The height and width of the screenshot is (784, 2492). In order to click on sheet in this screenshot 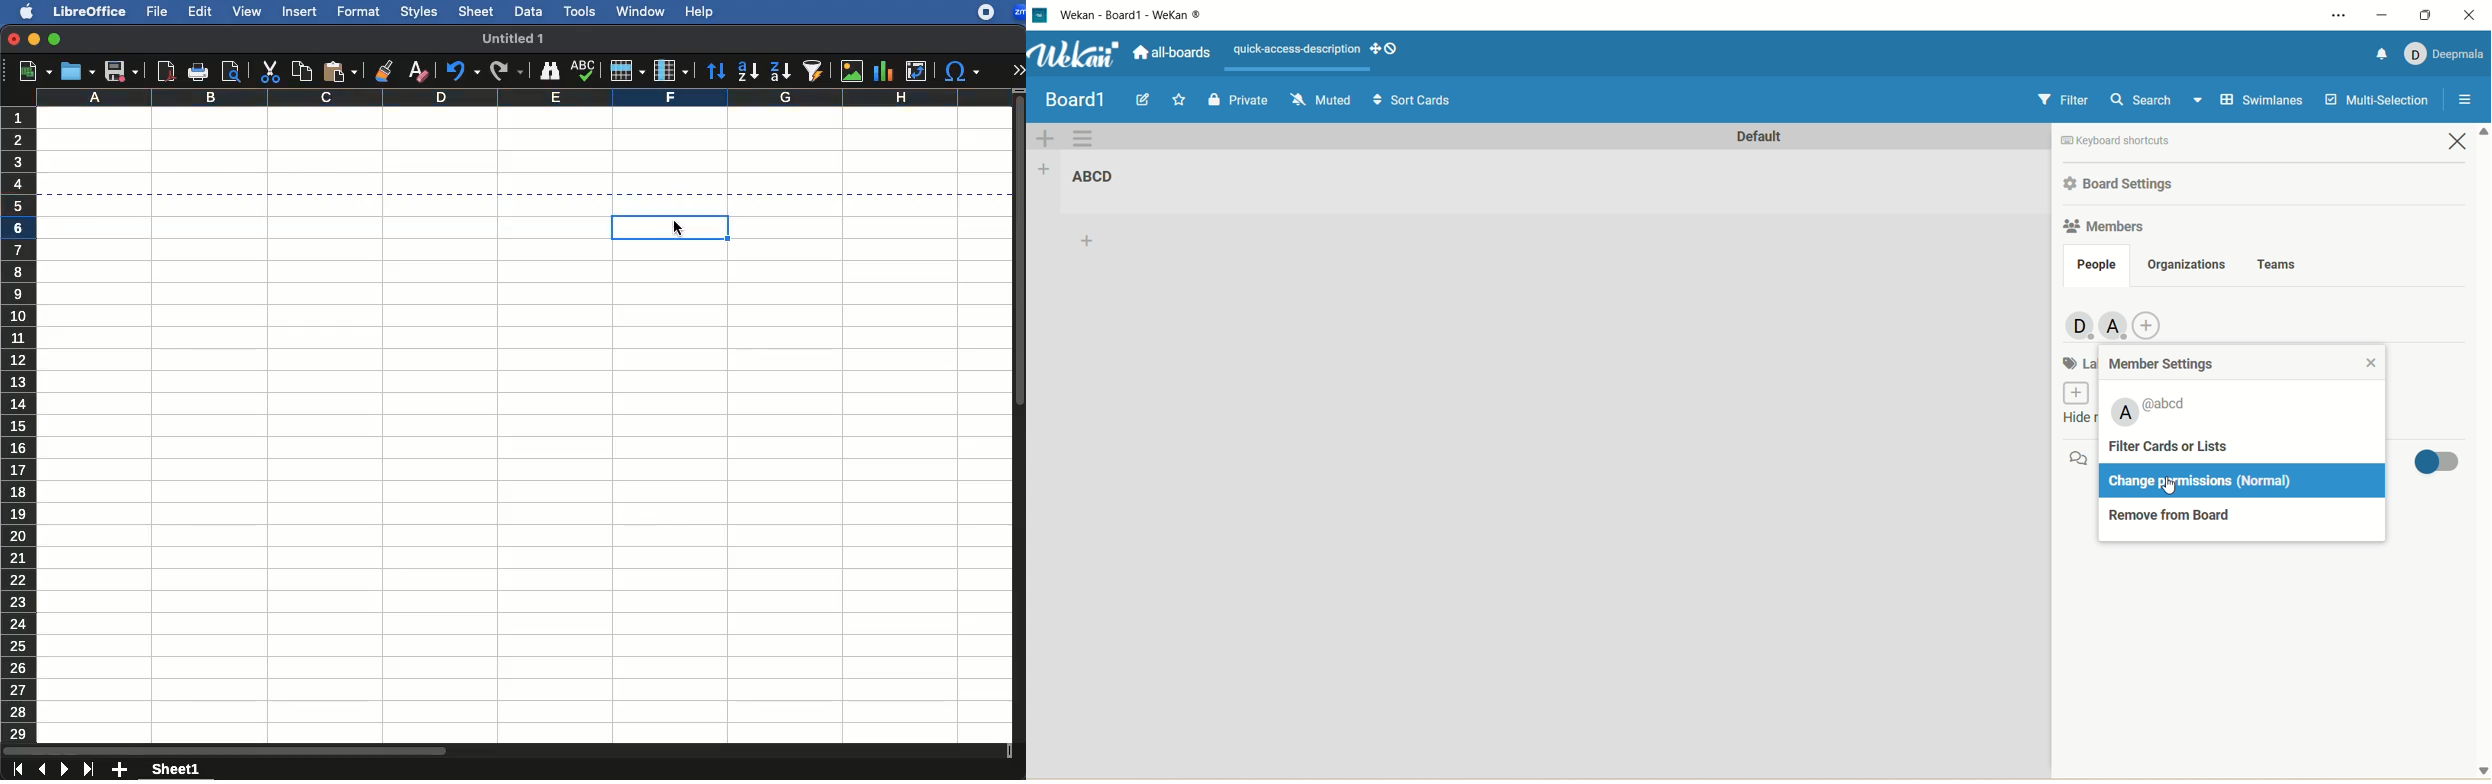, I will do `click(476, 11)`.